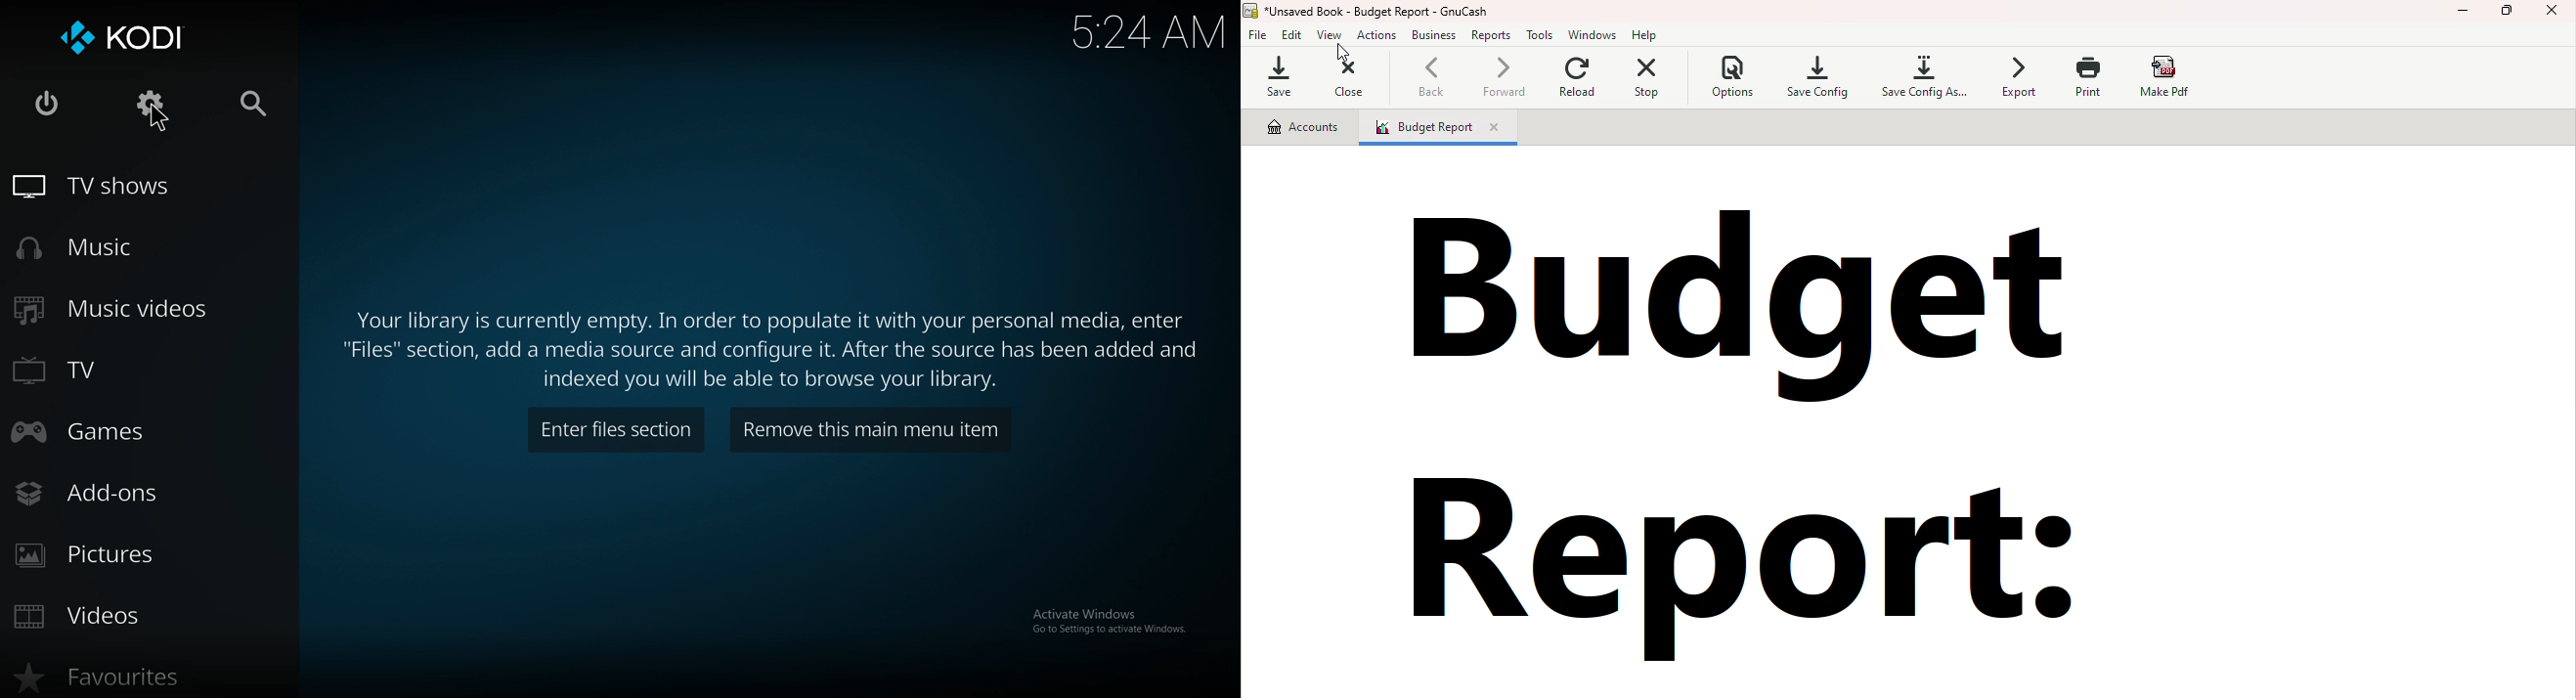  I want to click on cursor, so click(162, 123).